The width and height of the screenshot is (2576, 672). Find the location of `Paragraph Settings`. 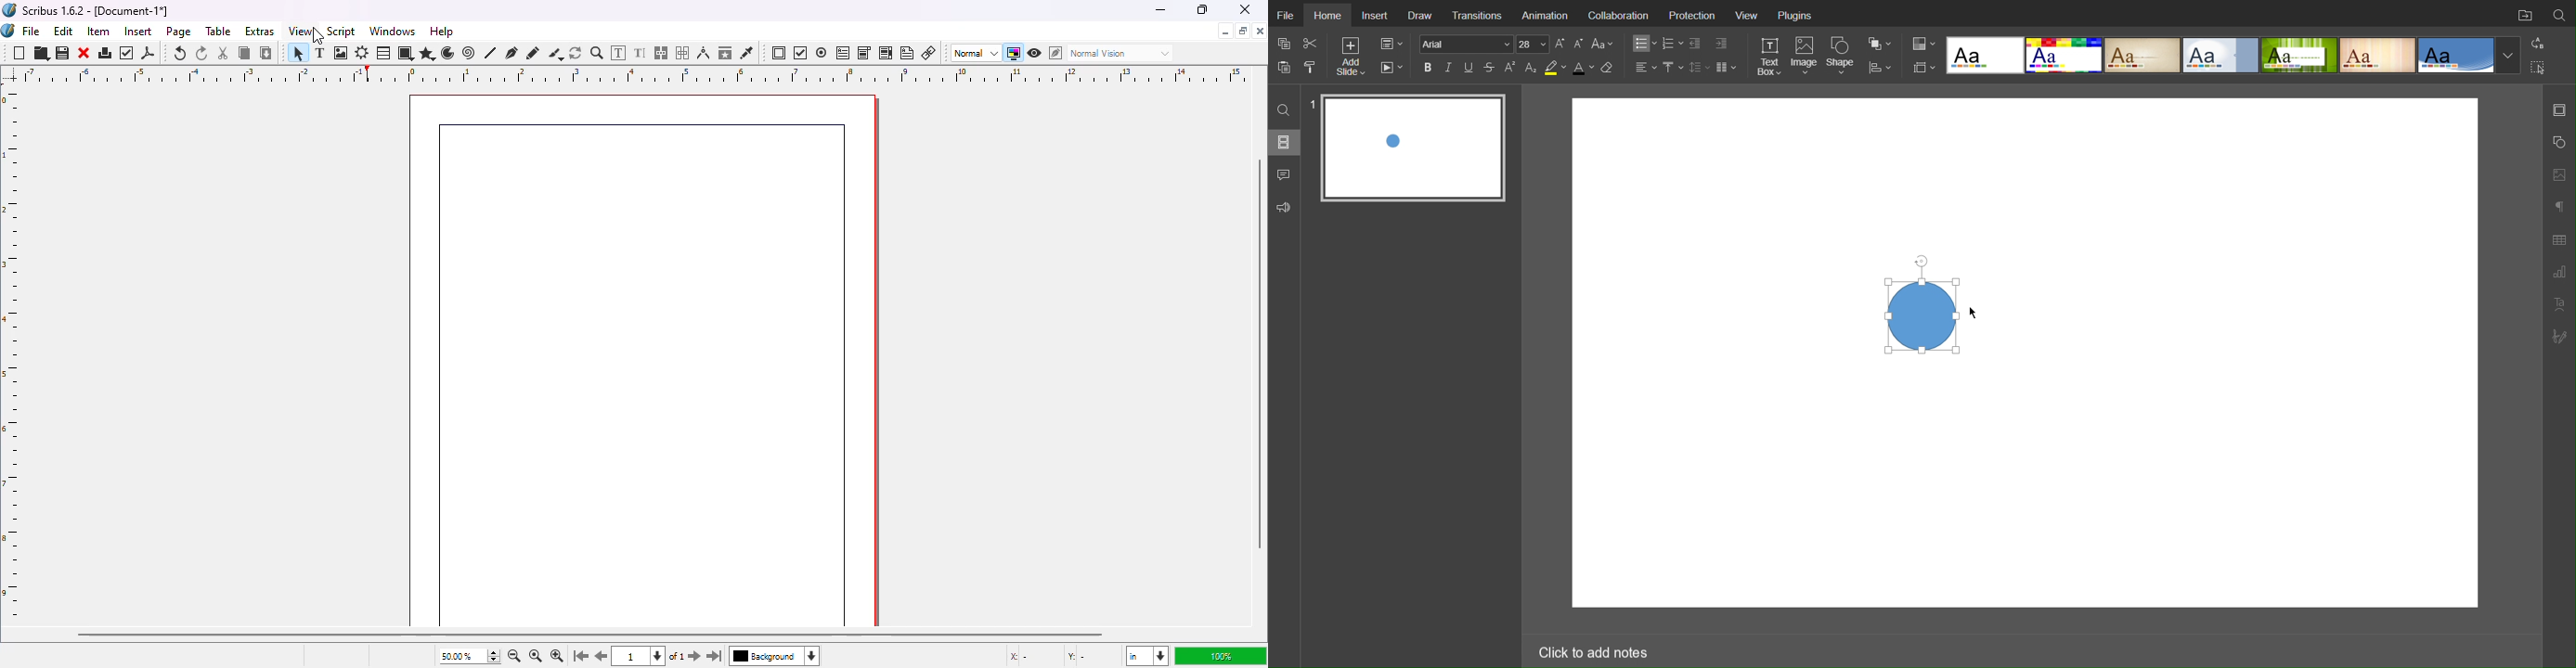

Paragraph Settings is located at coordinates (2558, 204).